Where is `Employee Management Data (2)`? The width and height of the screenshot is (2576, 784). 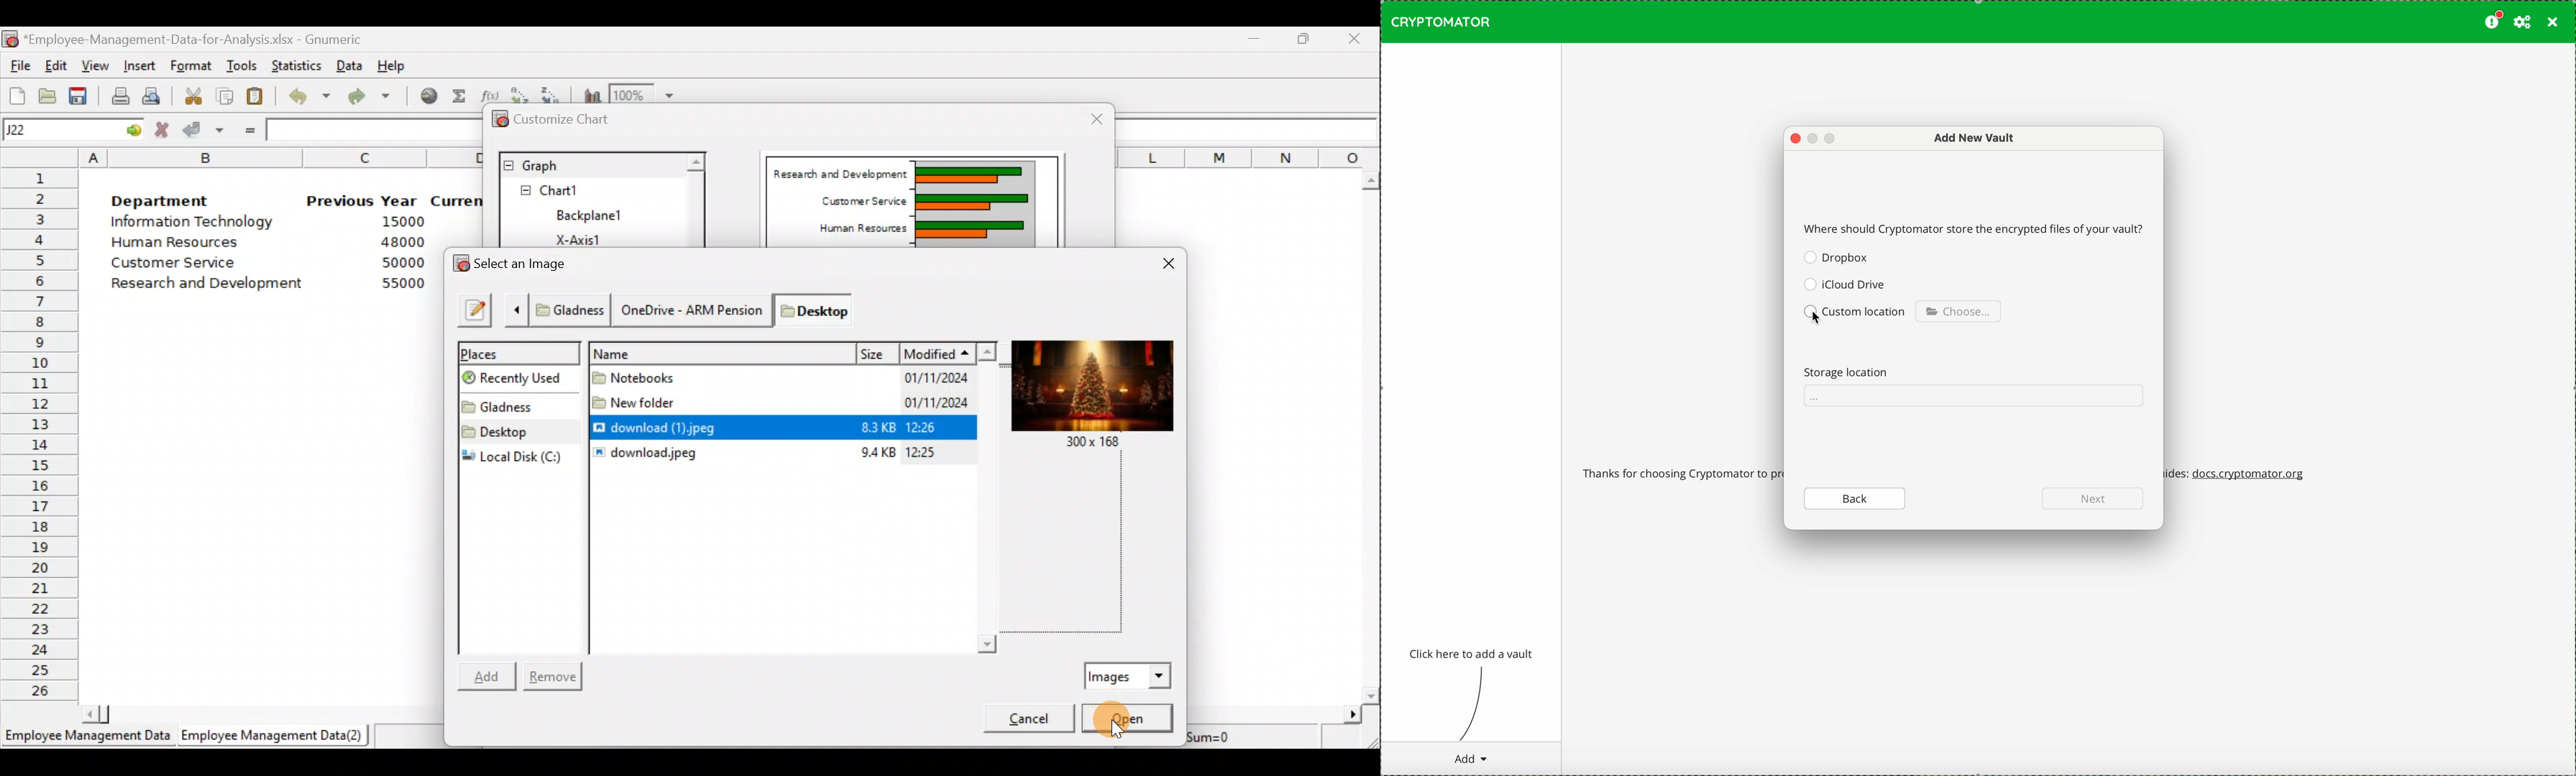
Employee Management Data (2) is located at coordinates (275, 736).